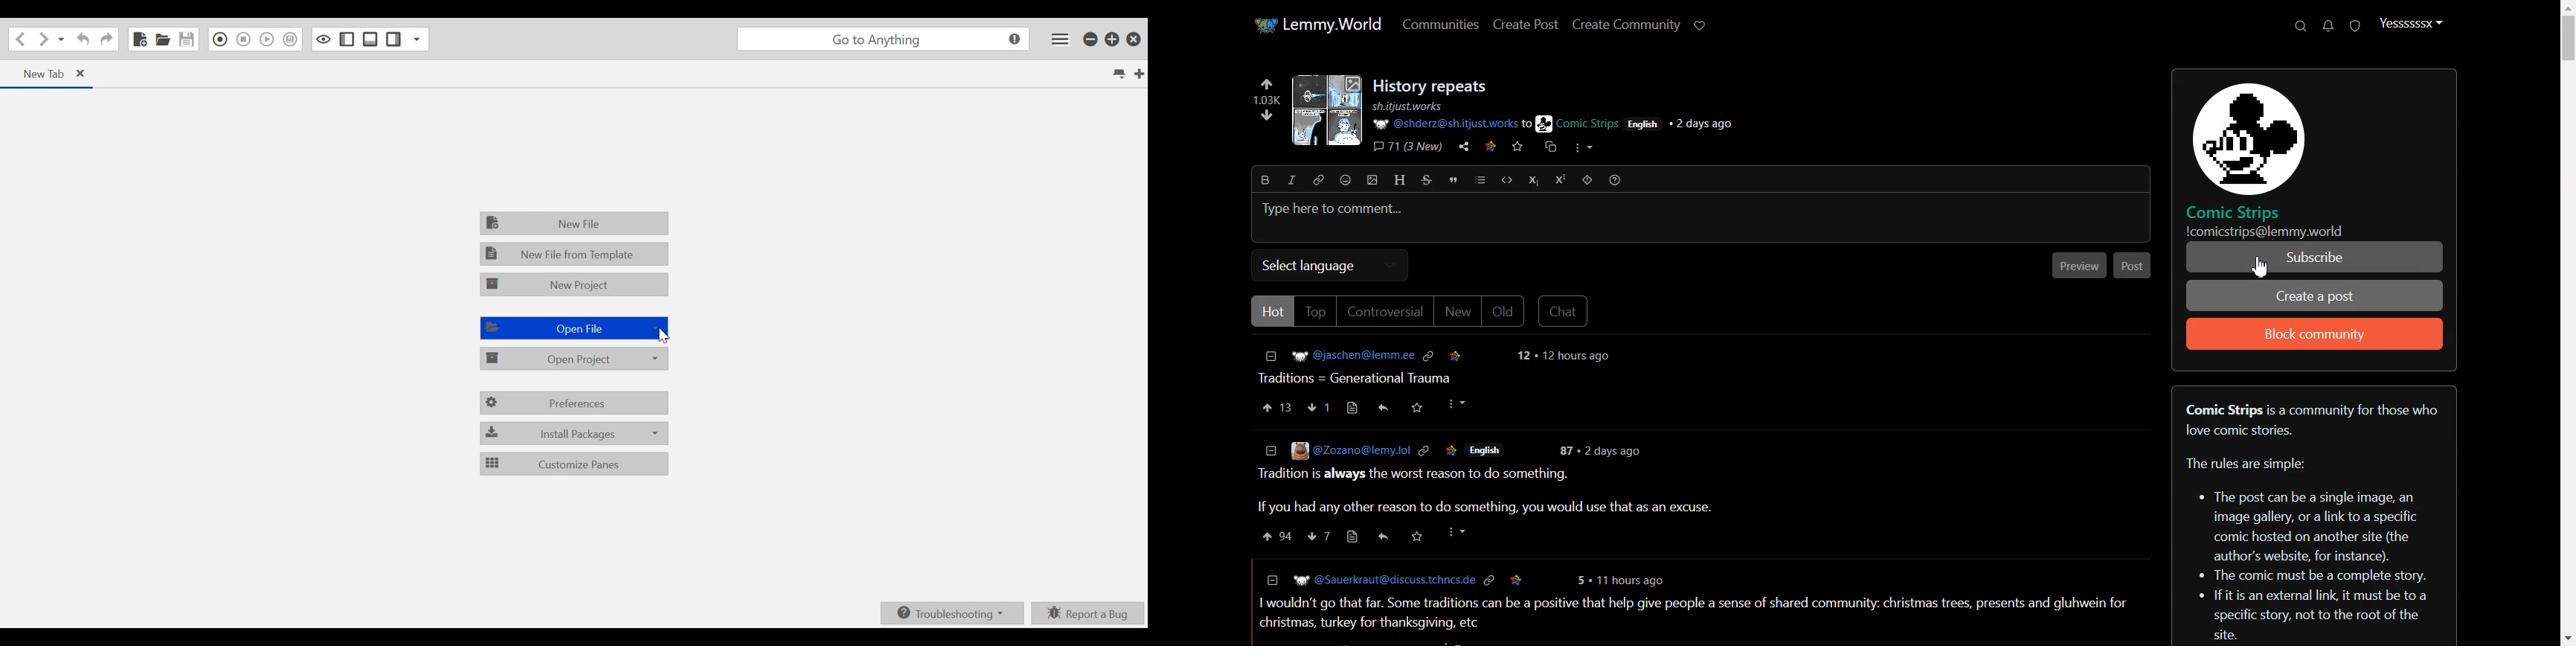  I want to click on More, so click(1583, 148).